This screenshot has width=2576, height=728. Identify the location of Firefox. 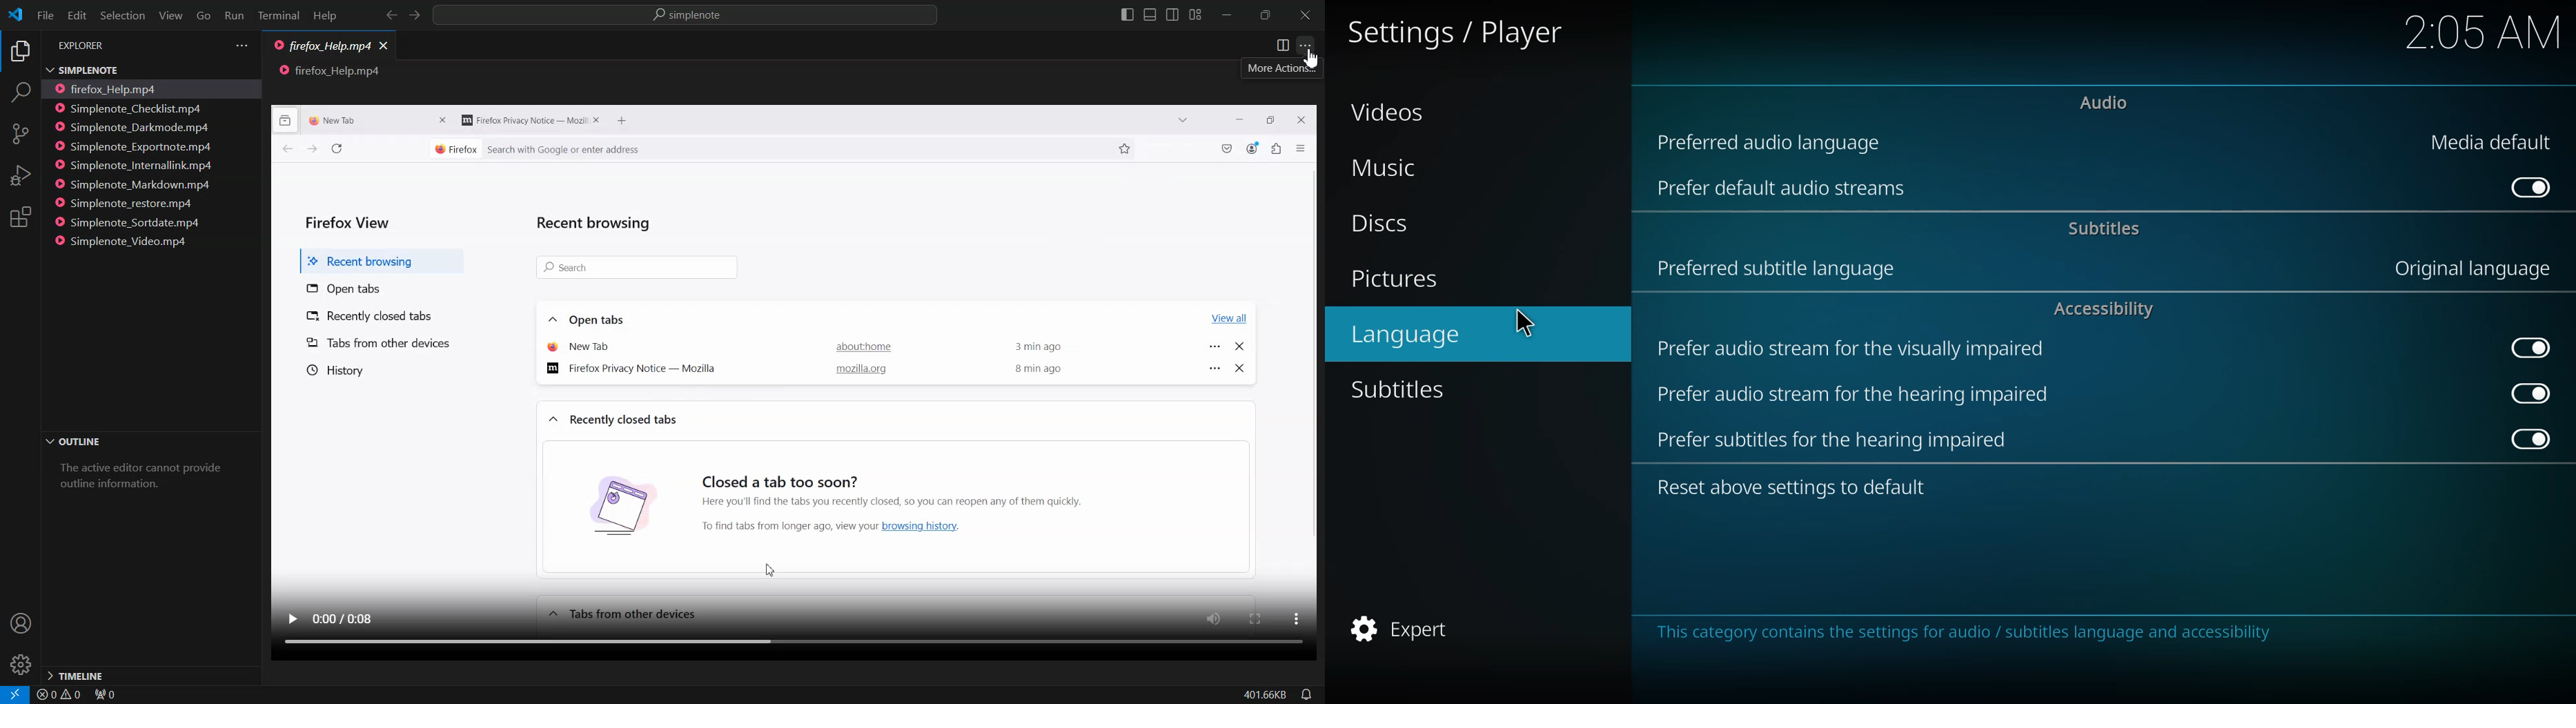
(454, 148).